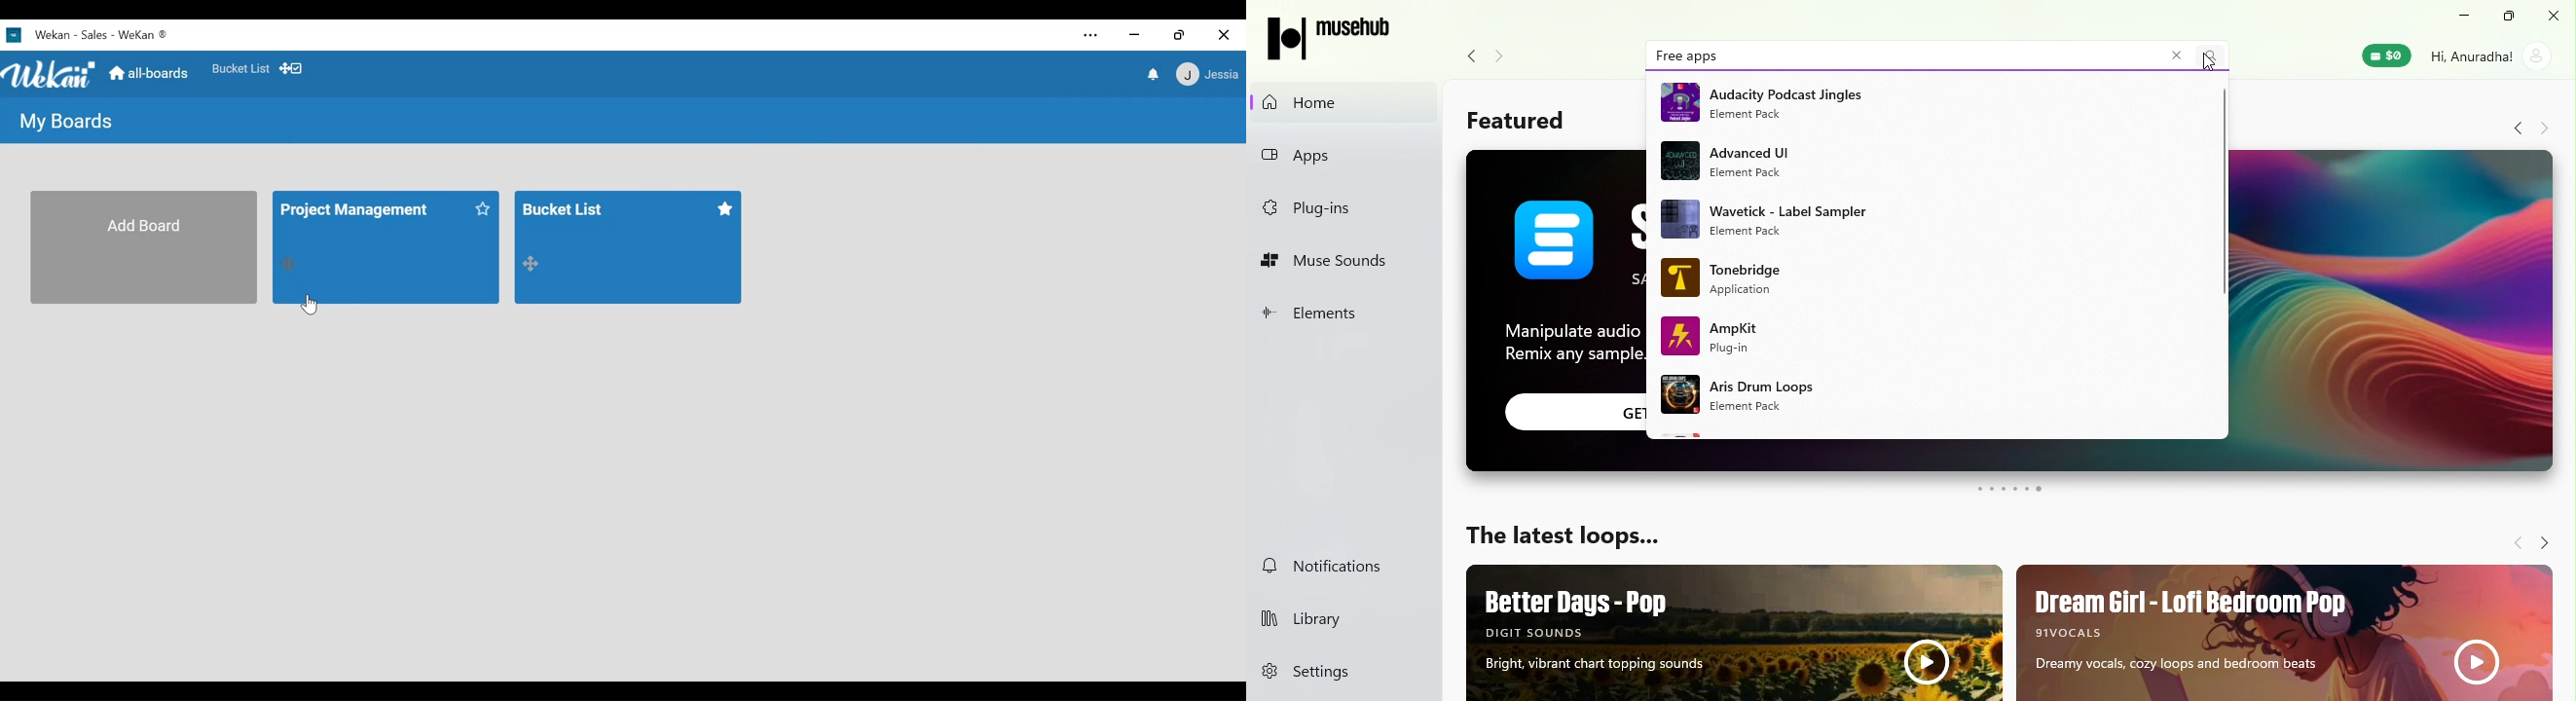  What do you see at coordinates (1085, 34) in the screenshot?
I see `Settings and more` at bounding box center [1085, 34].